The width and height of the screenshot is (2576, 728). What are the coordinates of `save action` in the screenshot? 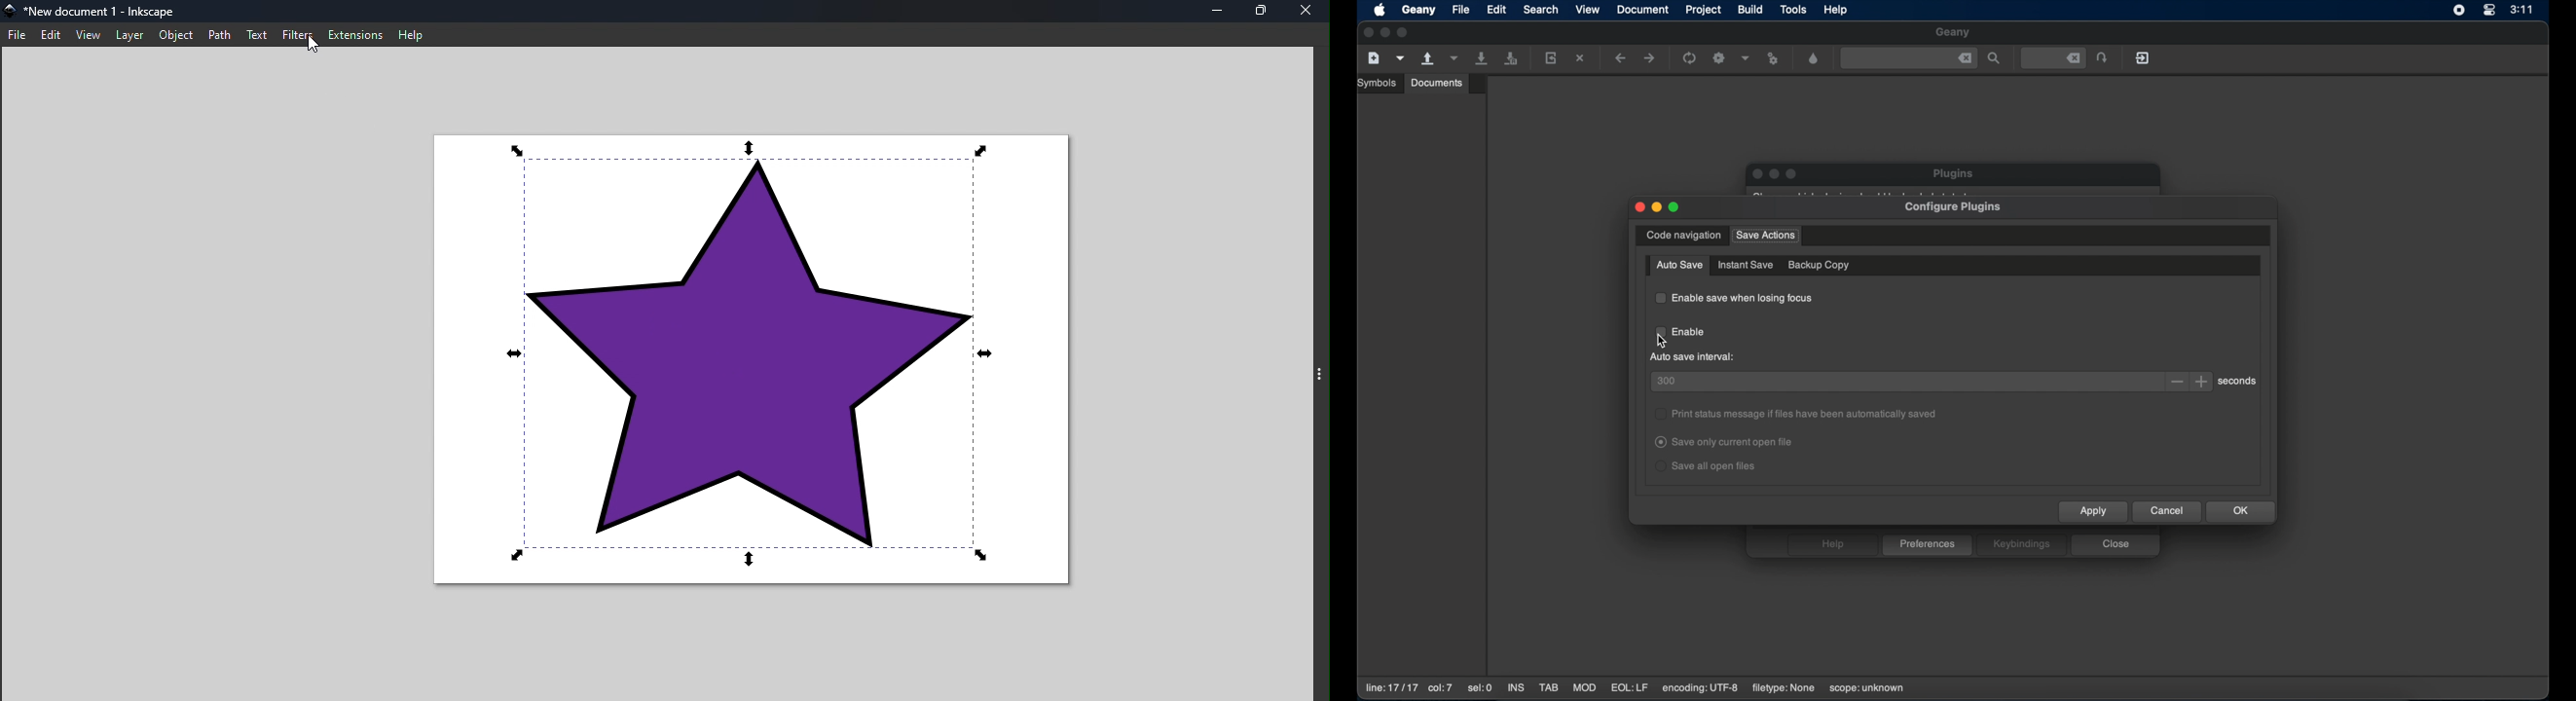 It's located at (1765, 236).